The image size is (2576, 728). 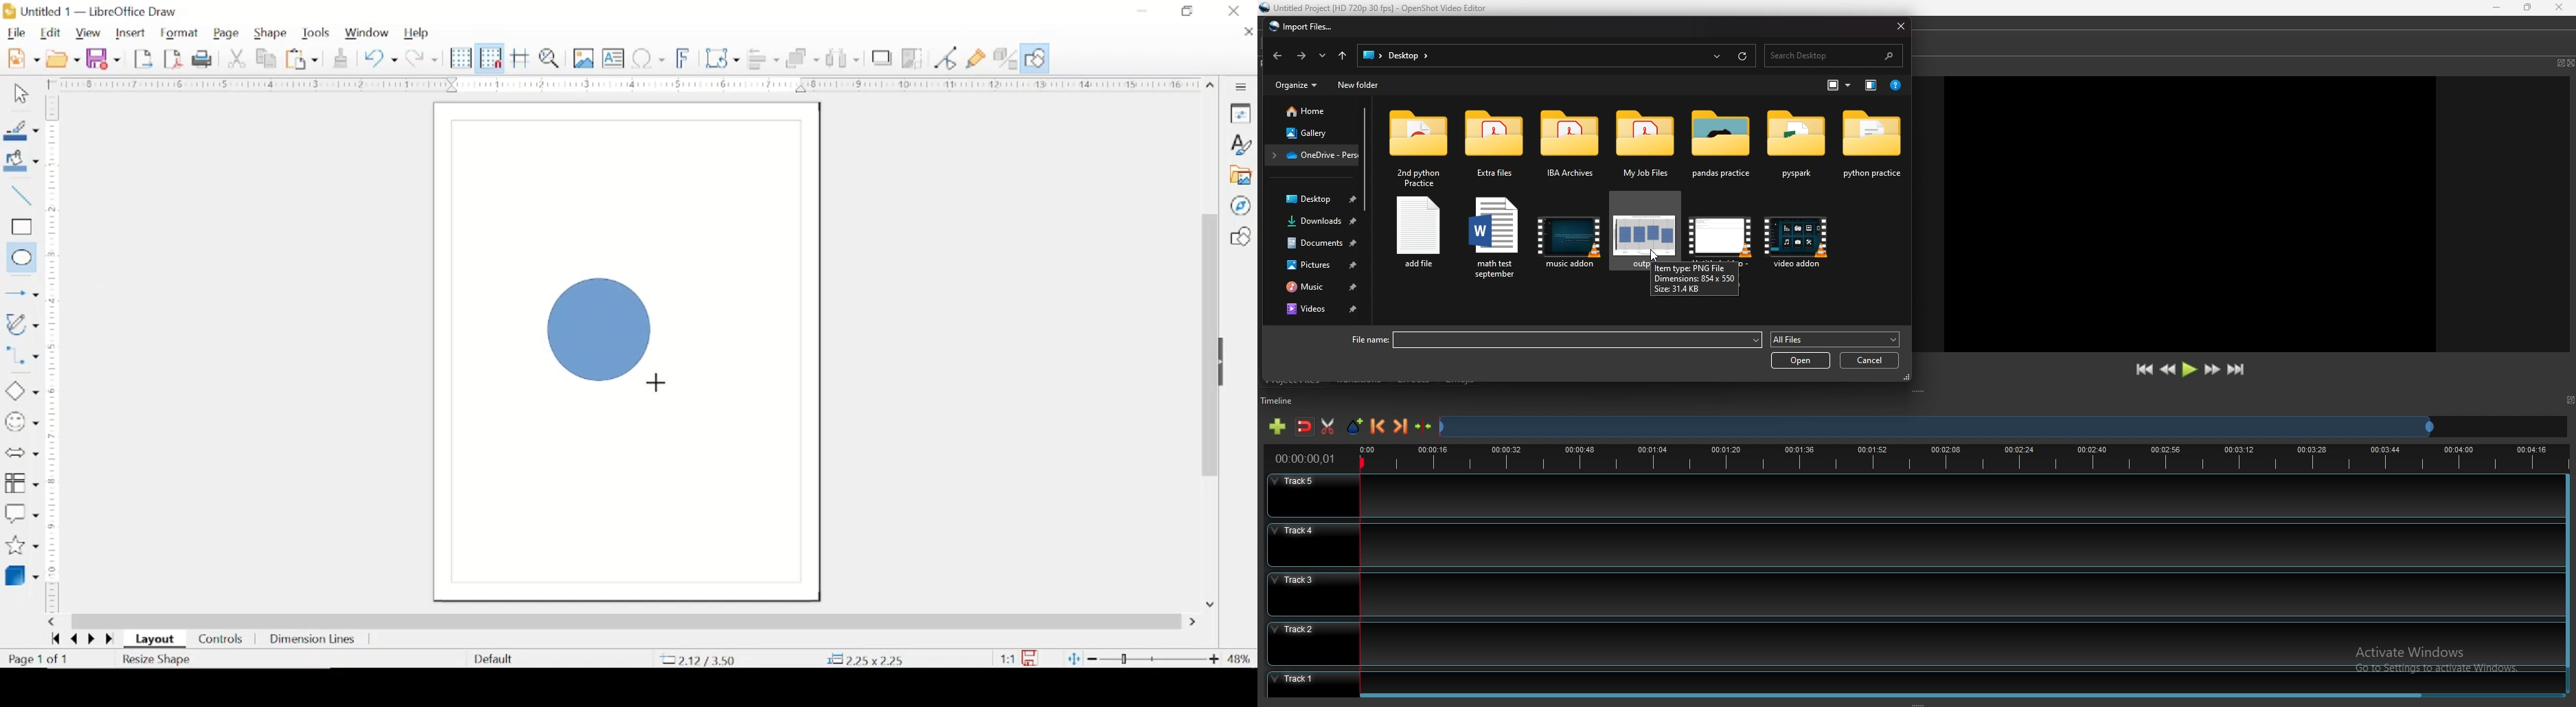 I want to click on toggle point edit mode , so click(x=946, y=58).